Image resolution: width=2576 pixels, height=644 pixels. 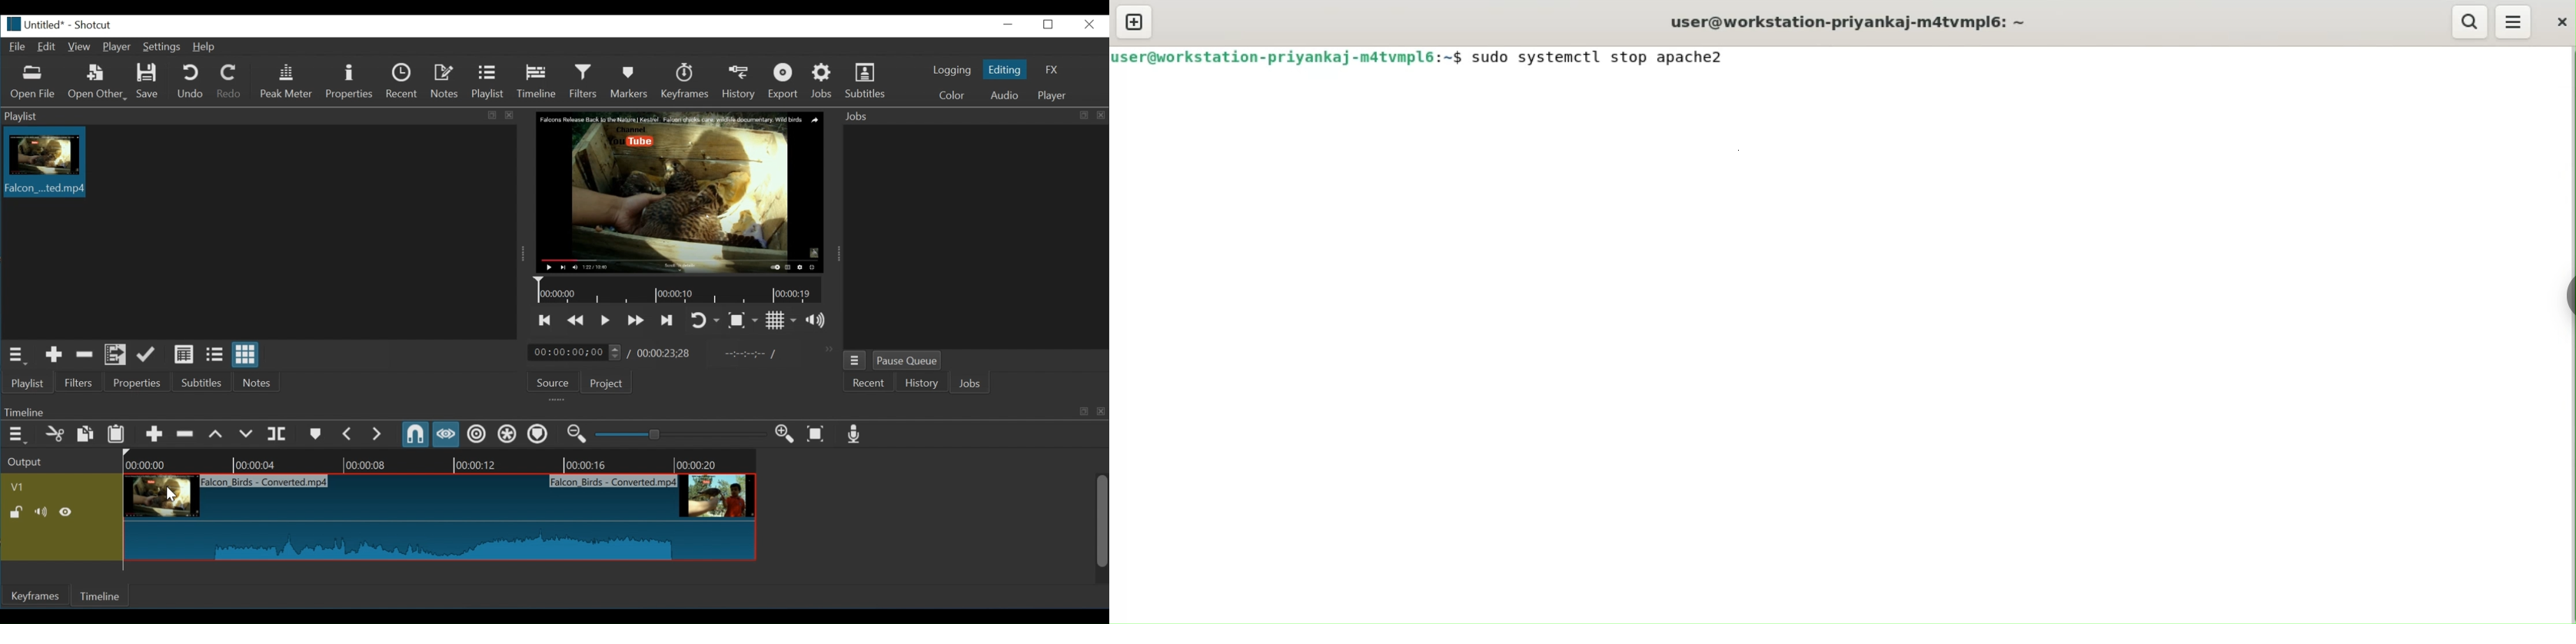 I want to click on Zoom keyframe in, so click(x=783, y=433).